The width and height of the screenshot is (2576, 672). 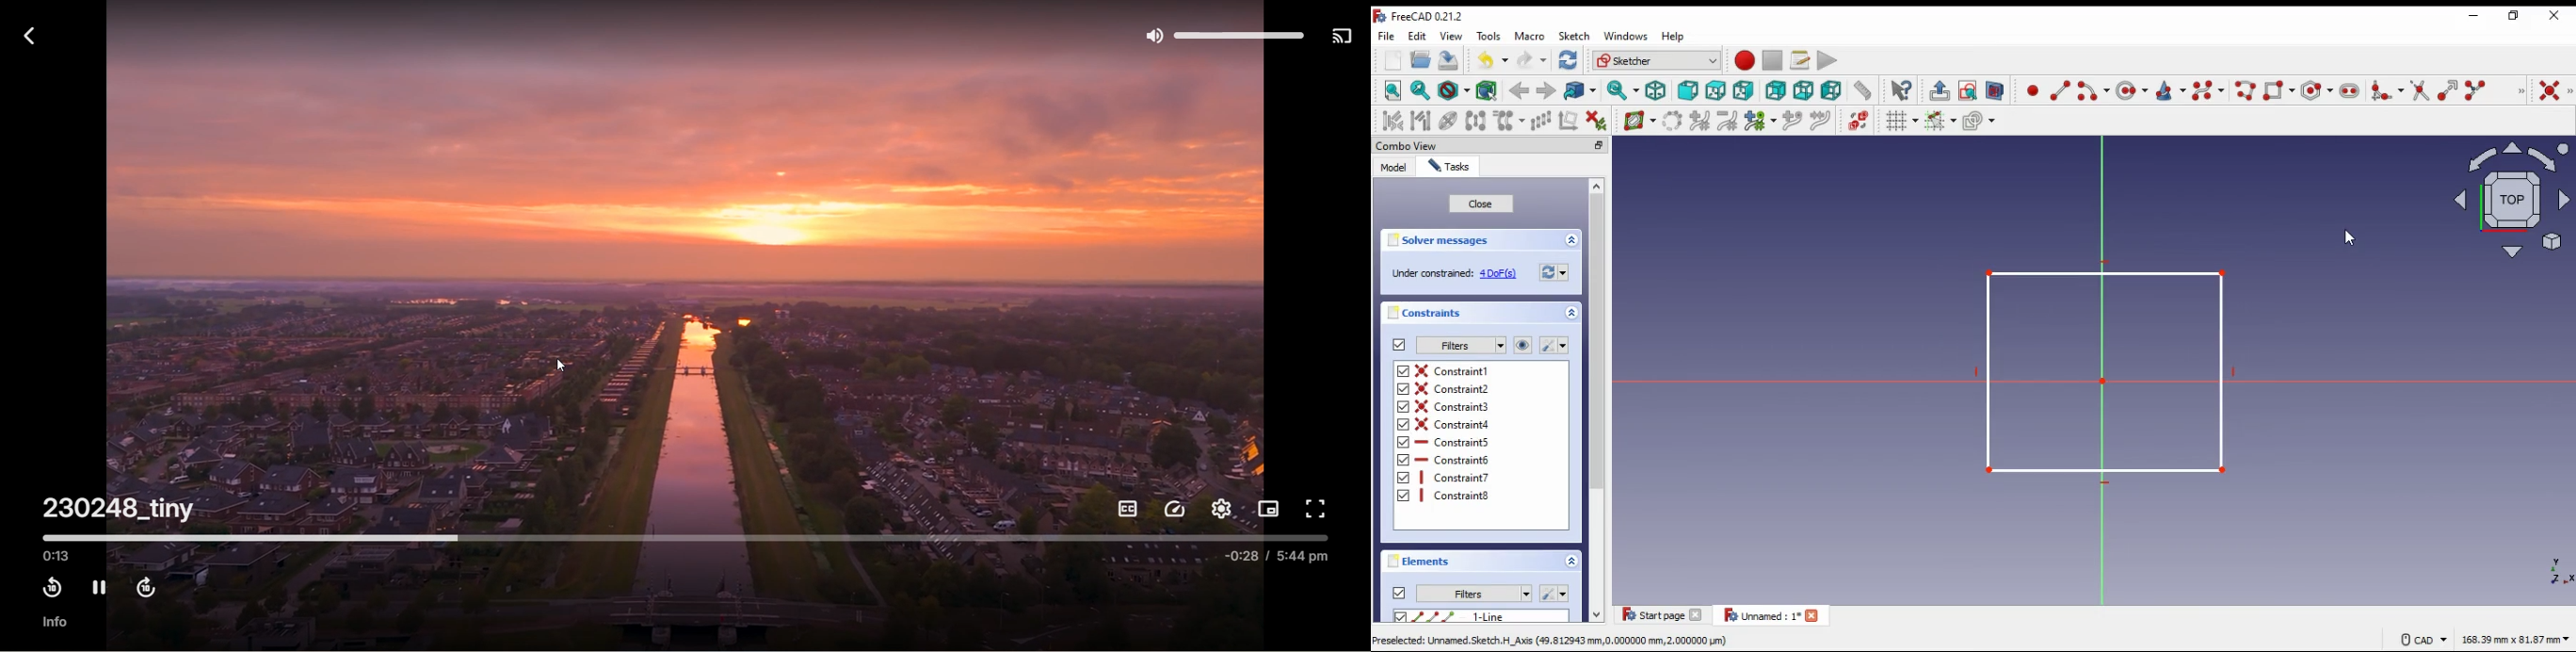 I want to click on combo view, so click(x=1408, y=145).